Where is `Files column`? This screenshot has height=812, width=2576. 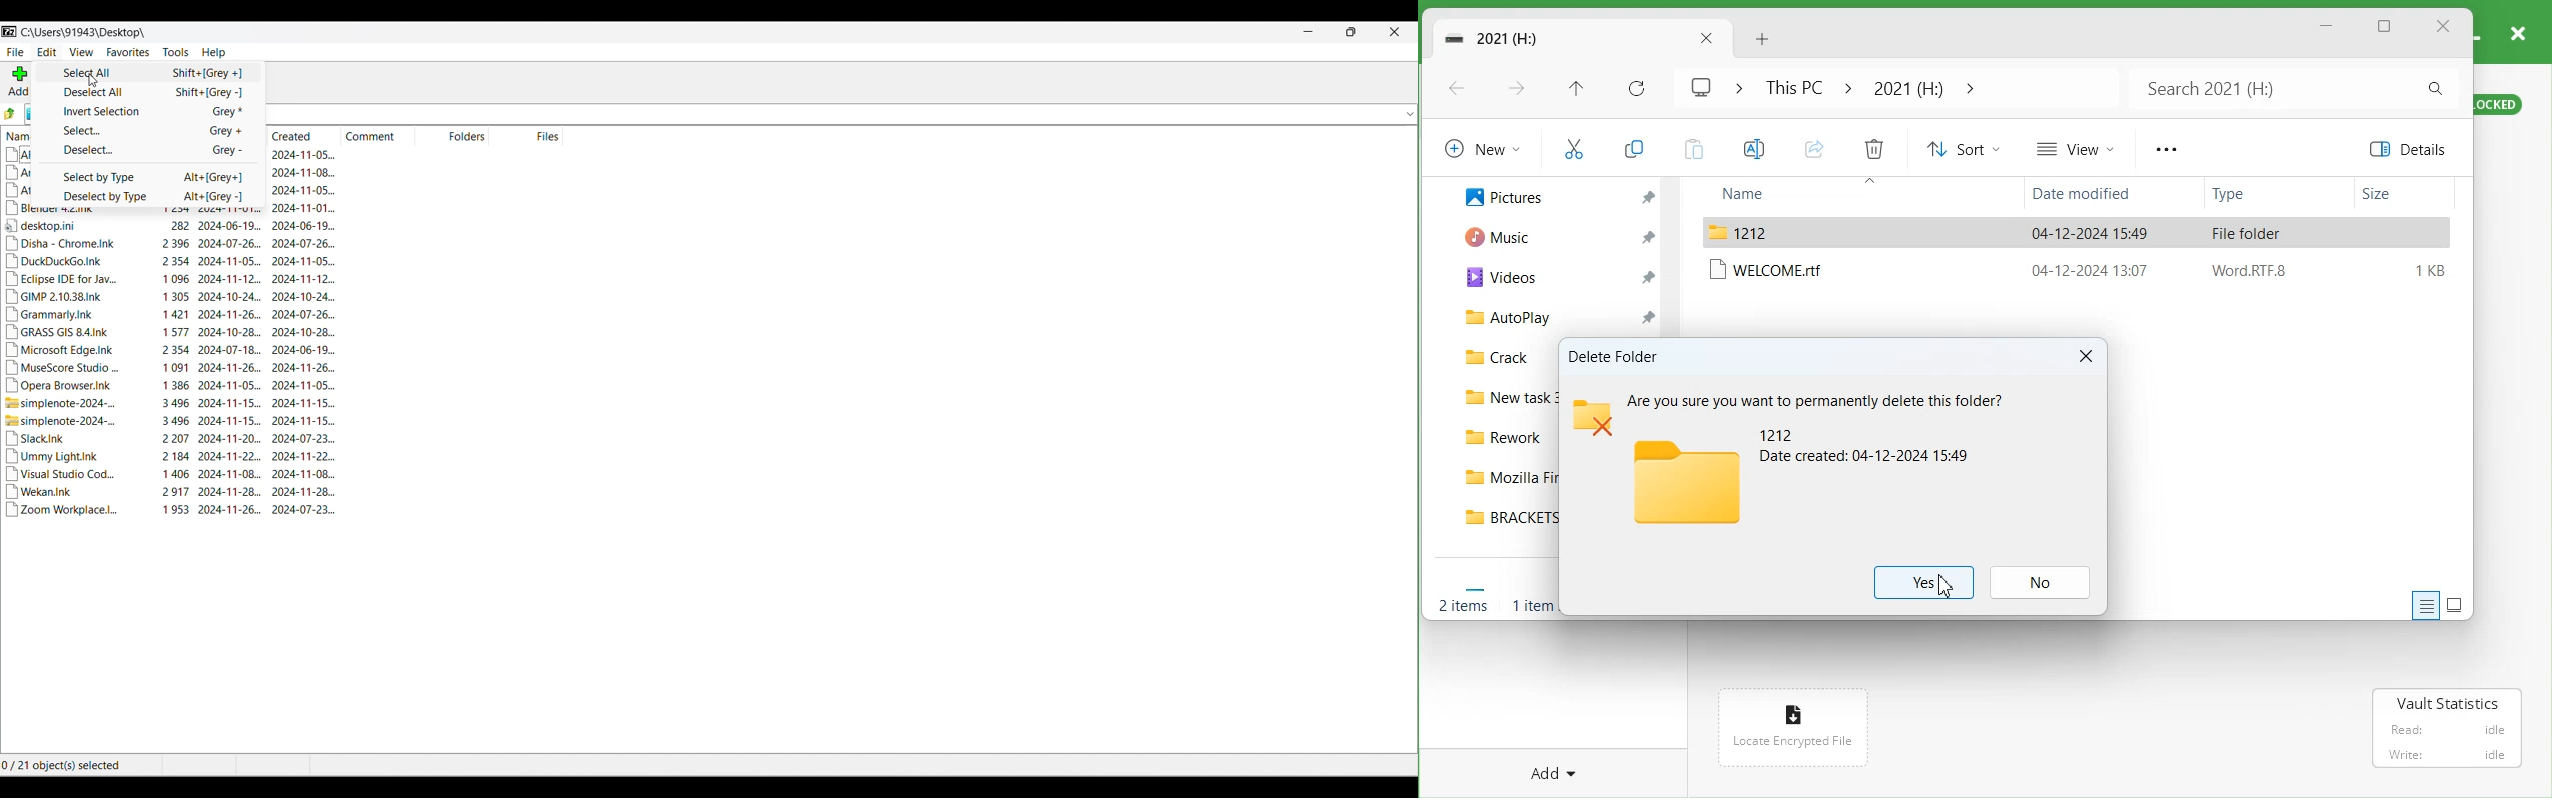 Files column is located at coordinates (526, 135).